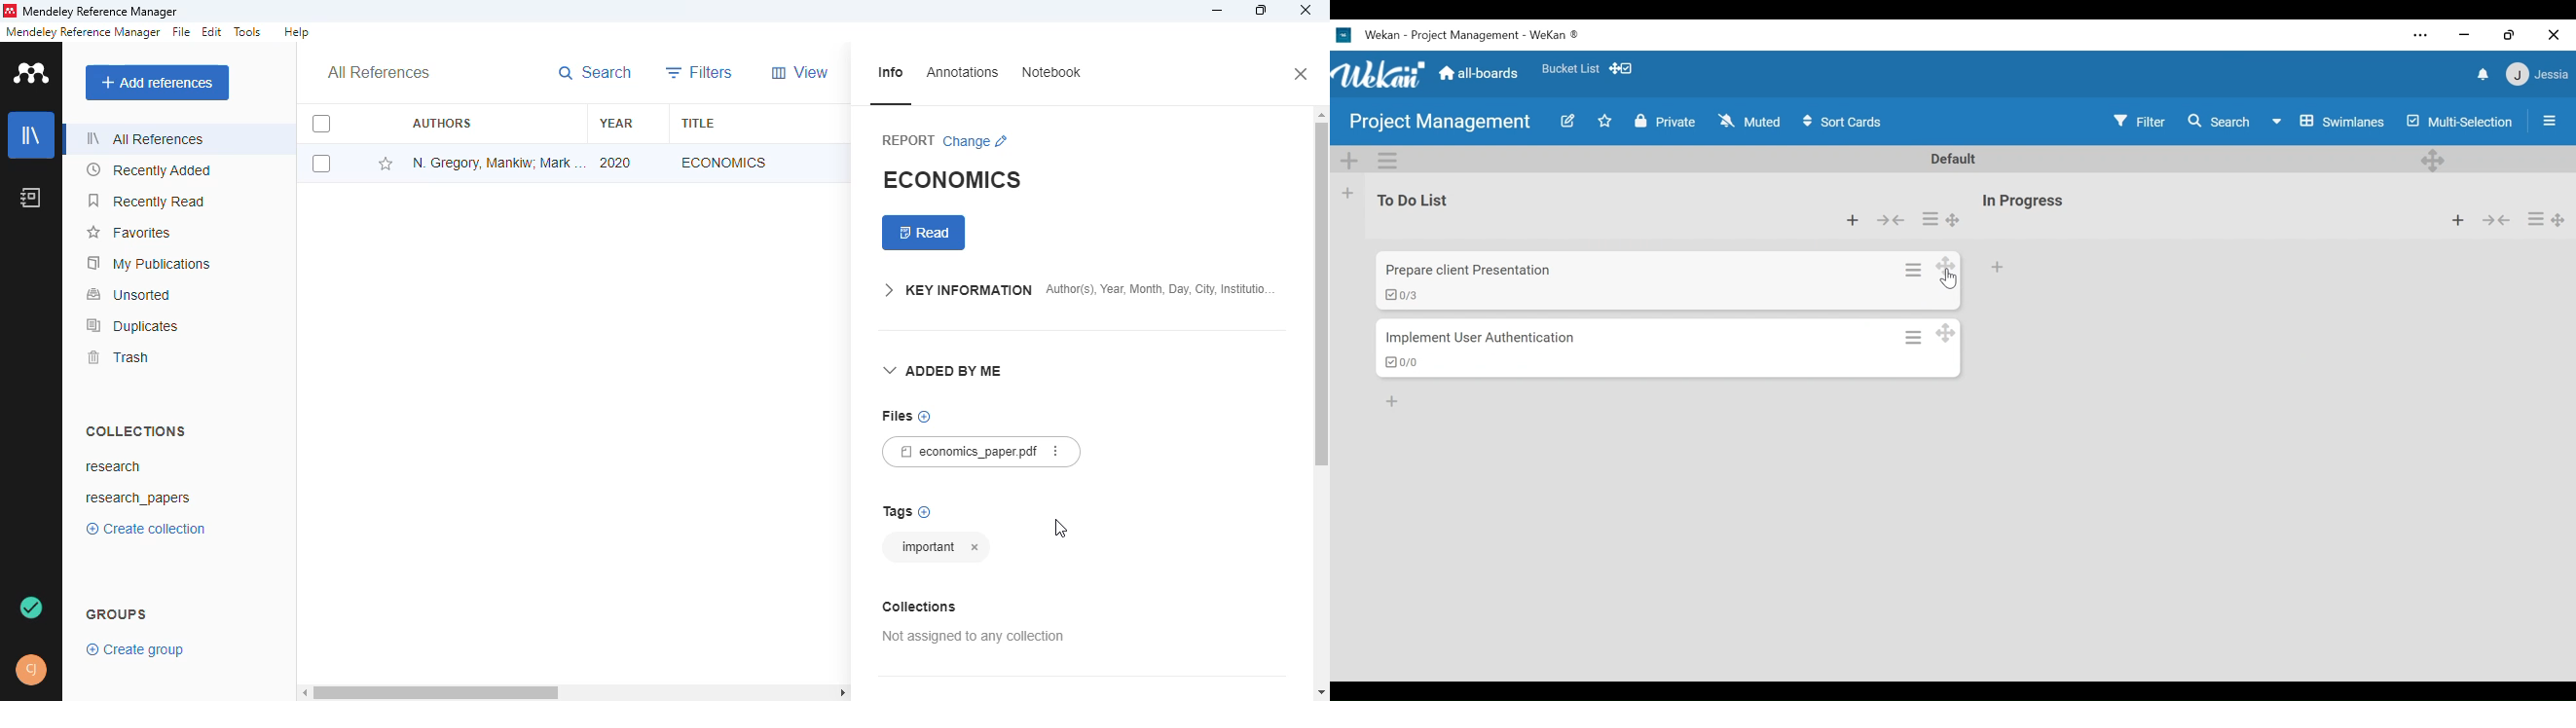 This screenshot has height=728, width=2576. Describe the element at coordinates (1748, 121) in the screenshot. I see `Muted` at that location.